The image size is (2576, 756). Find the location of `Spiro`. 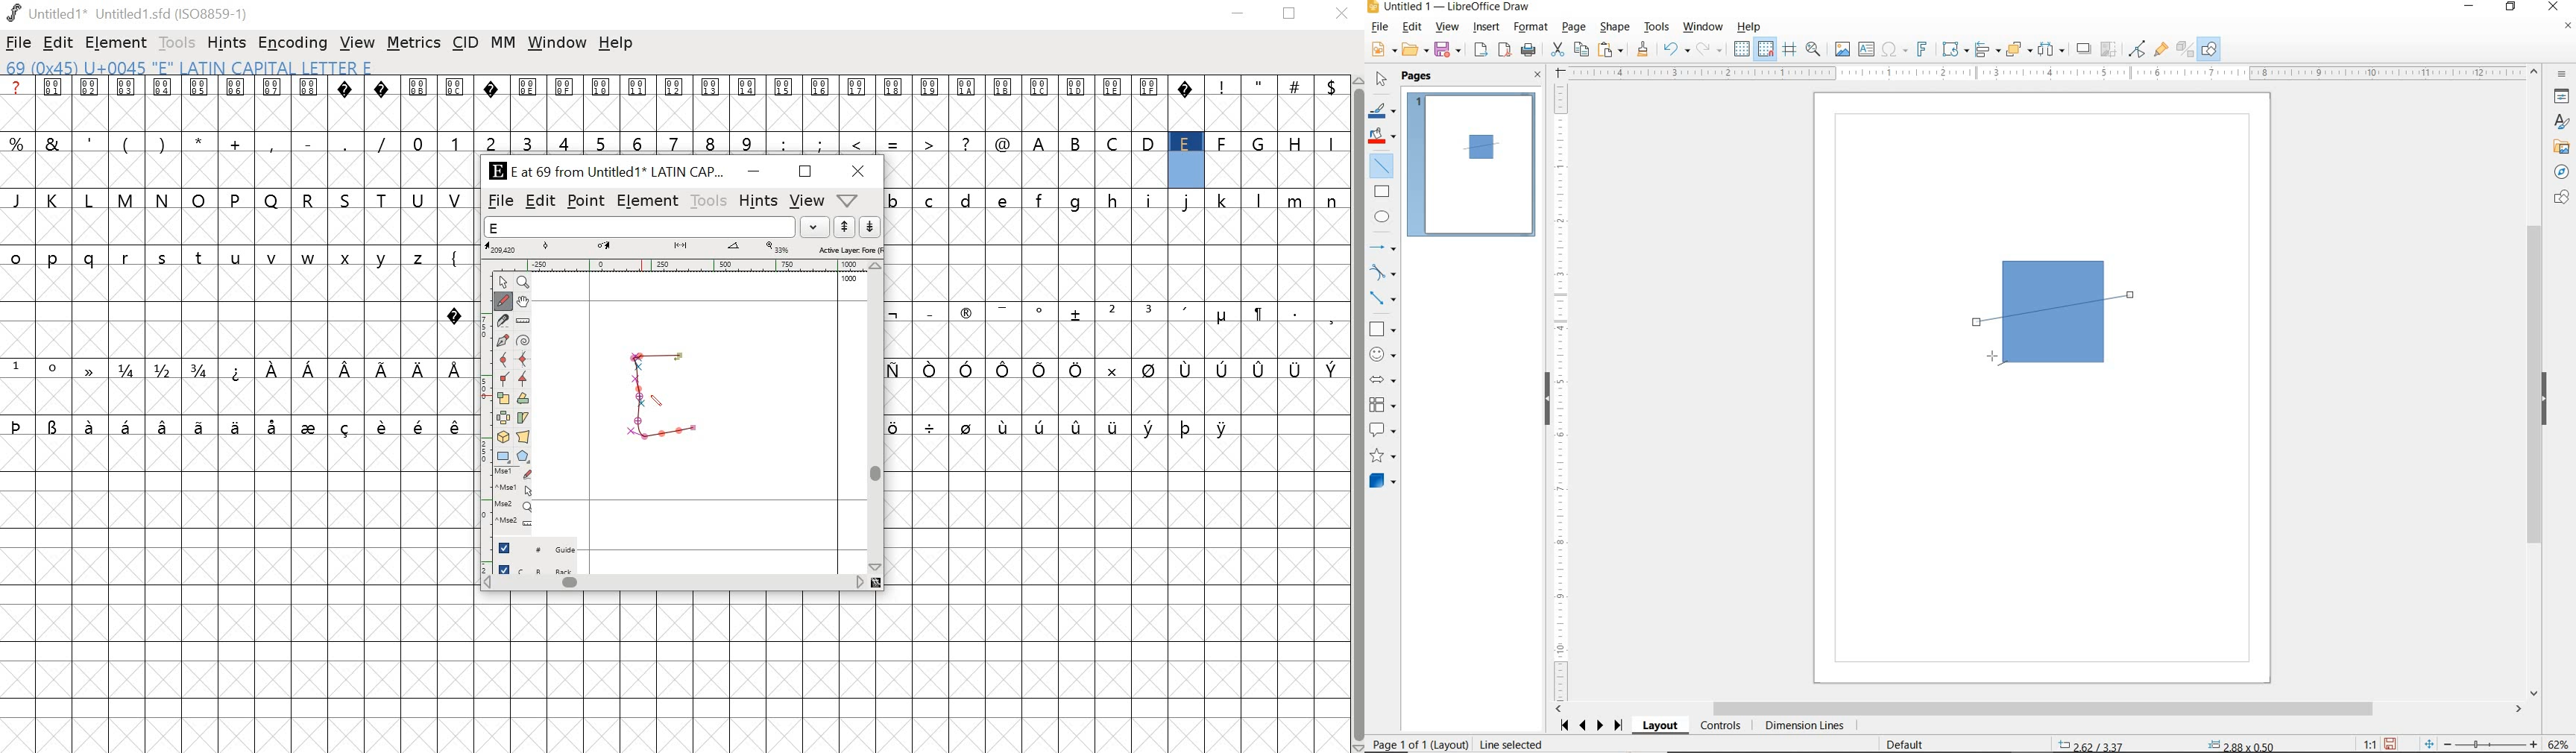

Spiro is located at coordinates (523, 339).